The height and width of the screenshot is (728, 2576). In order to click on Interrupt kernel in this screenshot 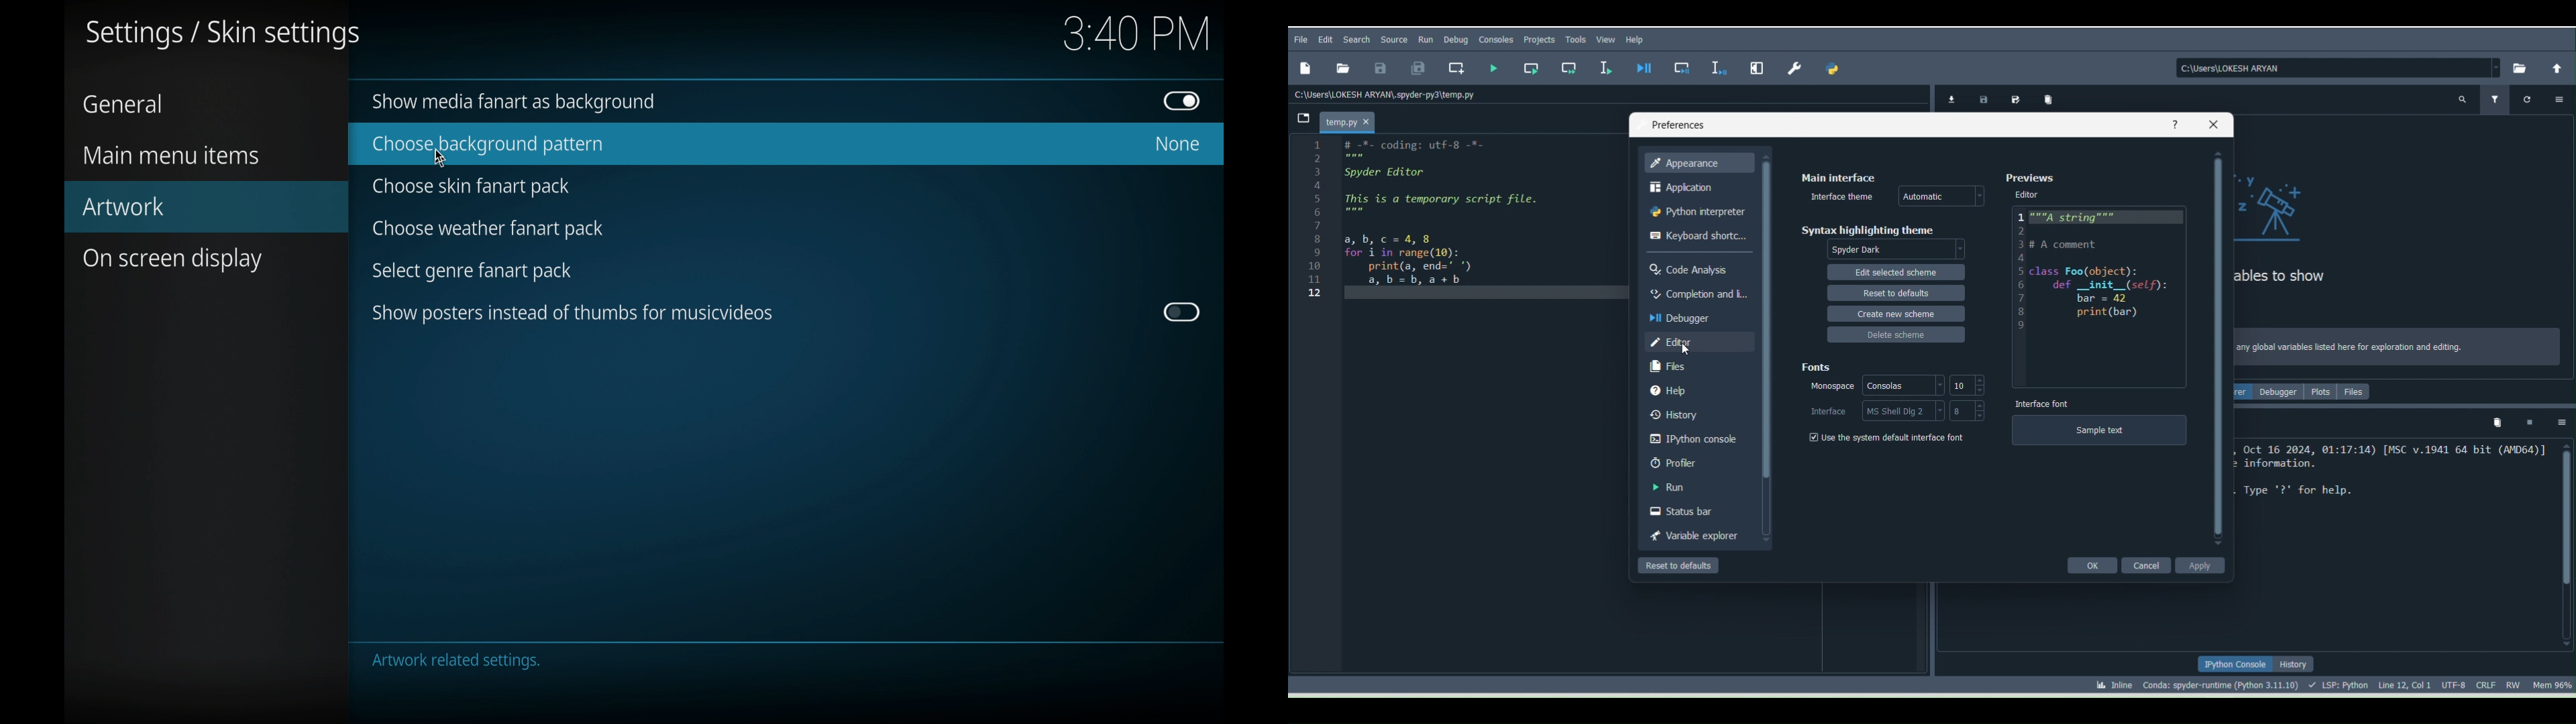, I will do `click(2528, 422)`.